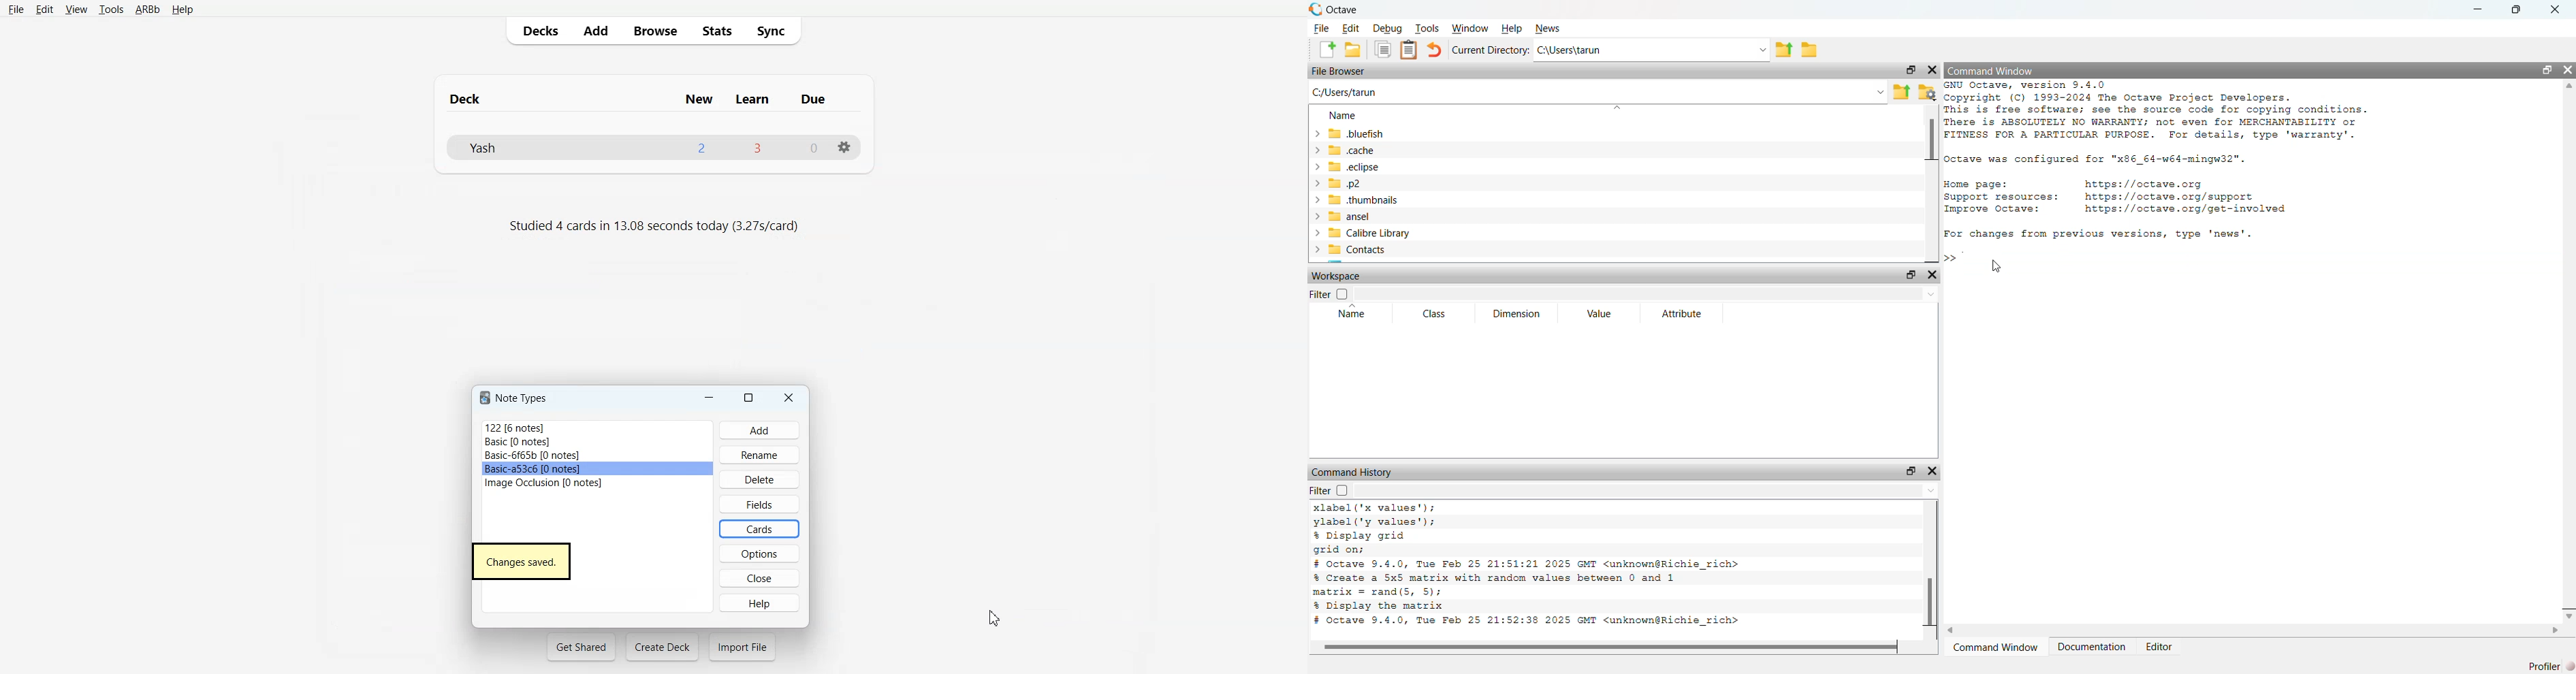 The width and height of the screenshot is (2576, 700). I want to click on scroll bar, so click(1605, 648).